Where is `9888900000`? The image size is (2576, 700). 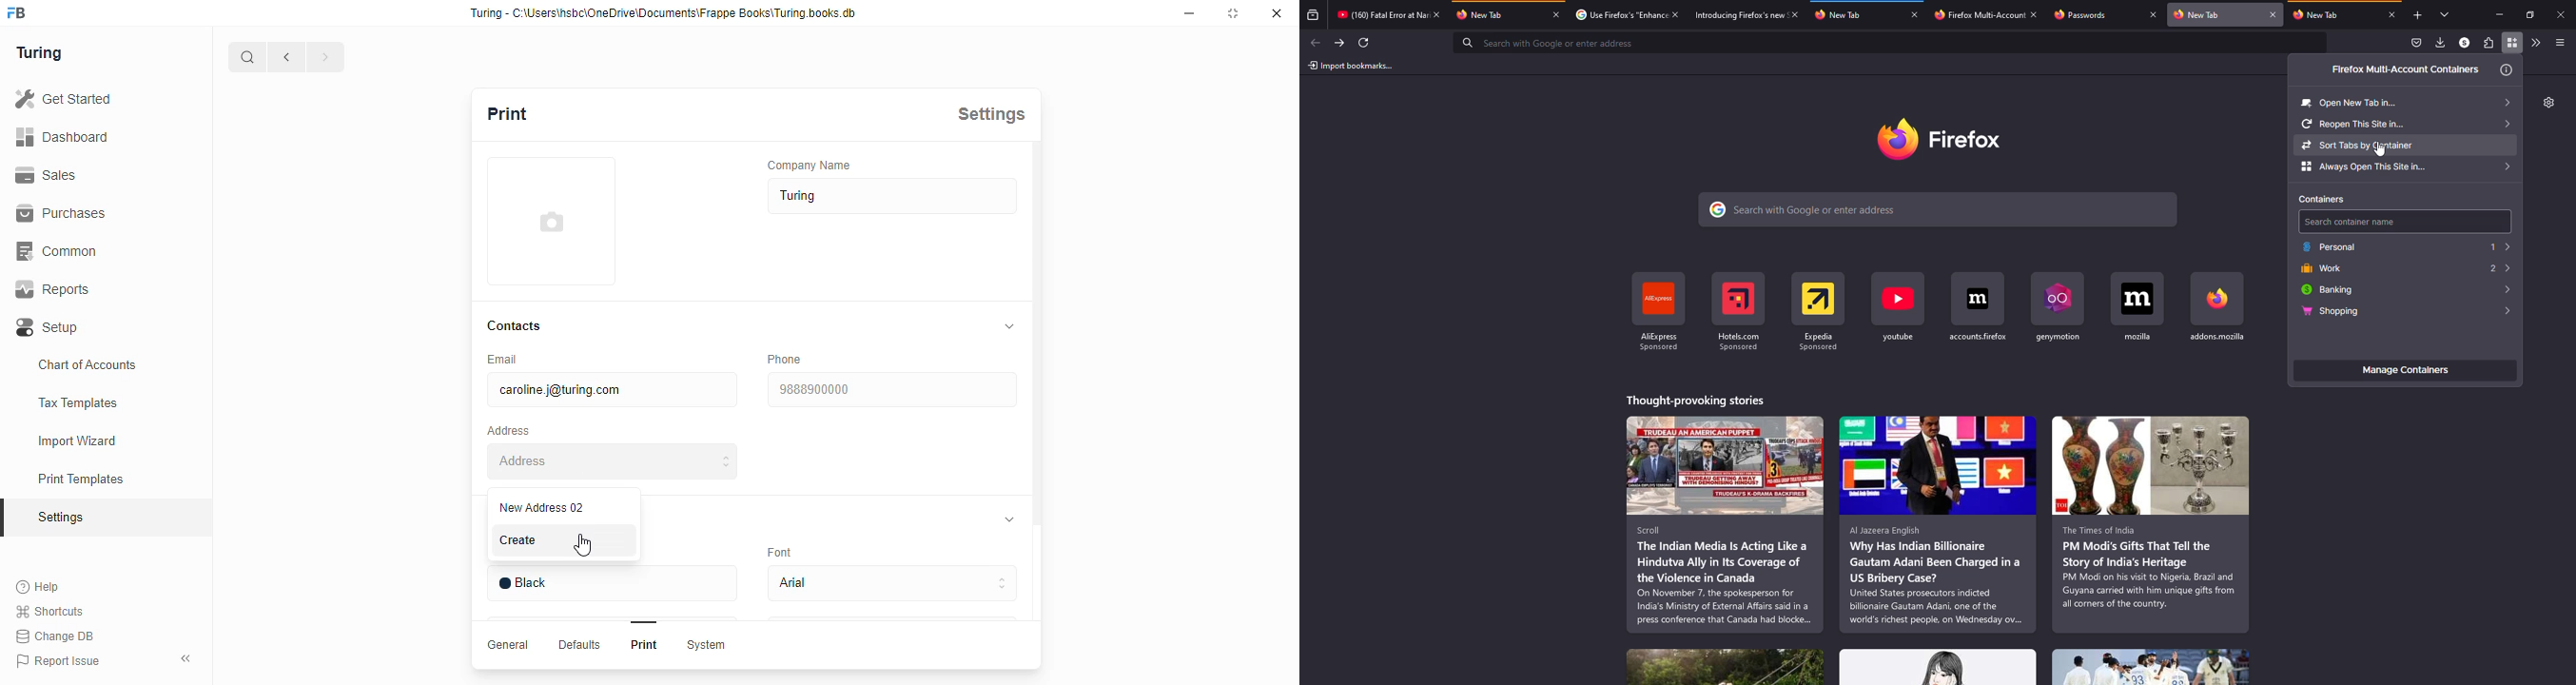
9888900000 is located at coordinates (892, 389).